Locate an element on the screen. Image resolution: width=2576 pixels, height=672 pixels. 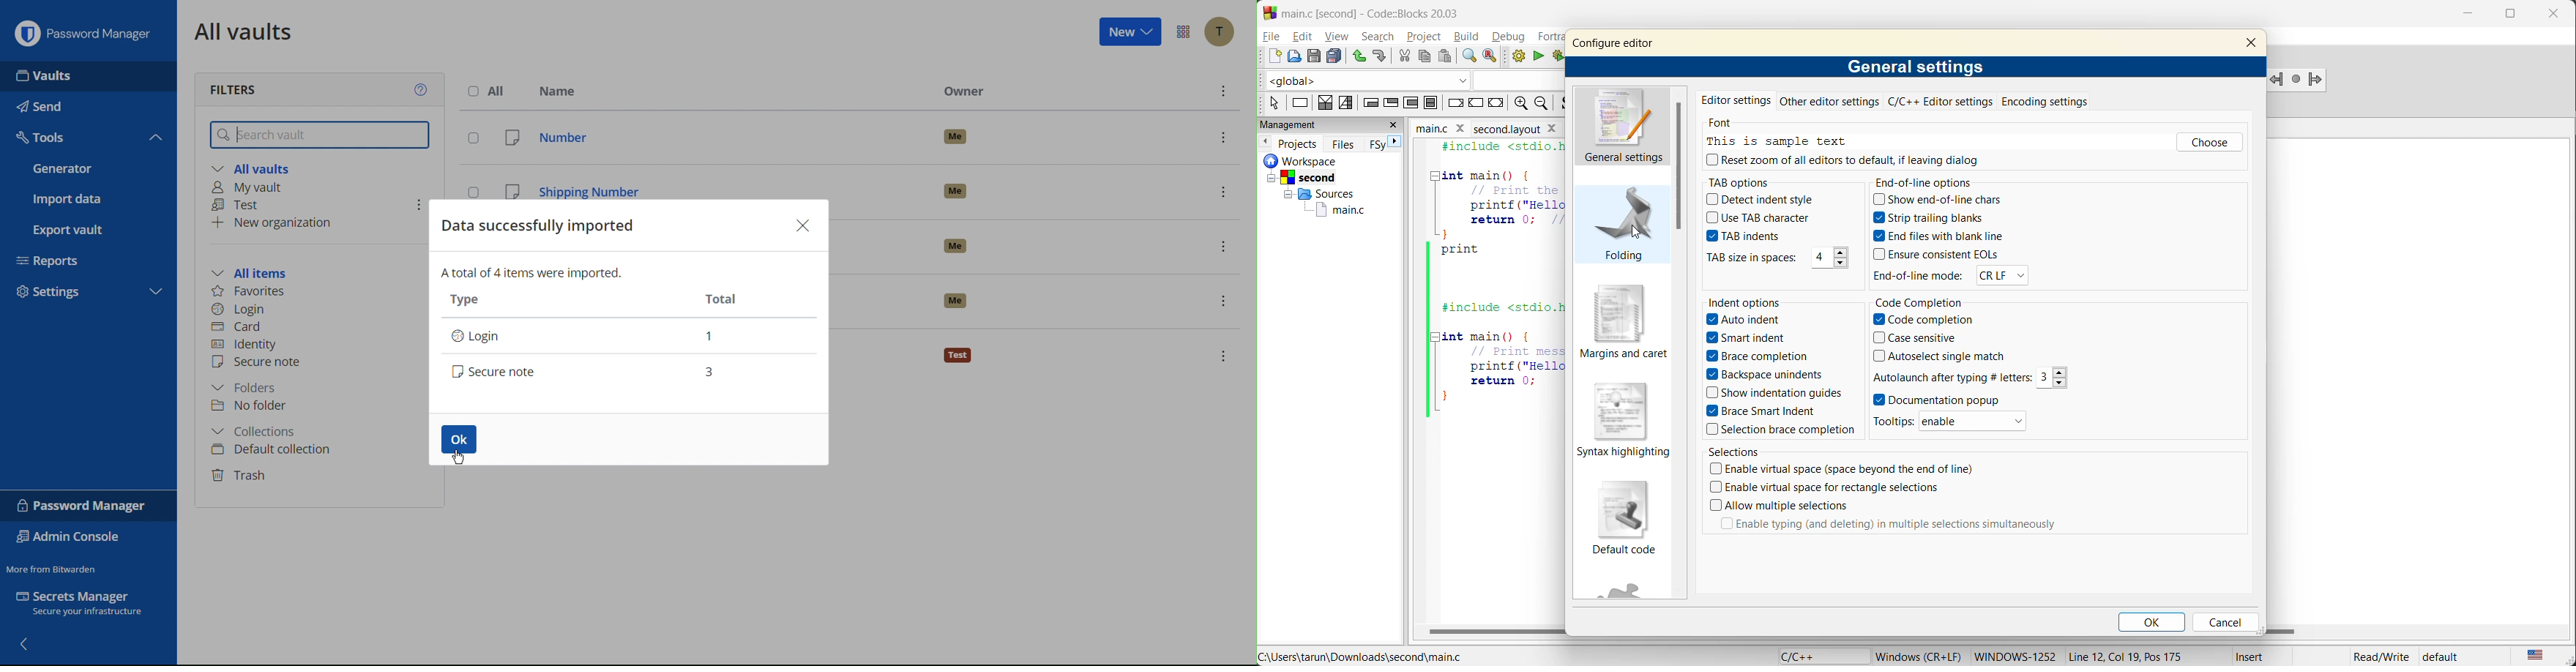
edit is located at coordinates (1302, 37).